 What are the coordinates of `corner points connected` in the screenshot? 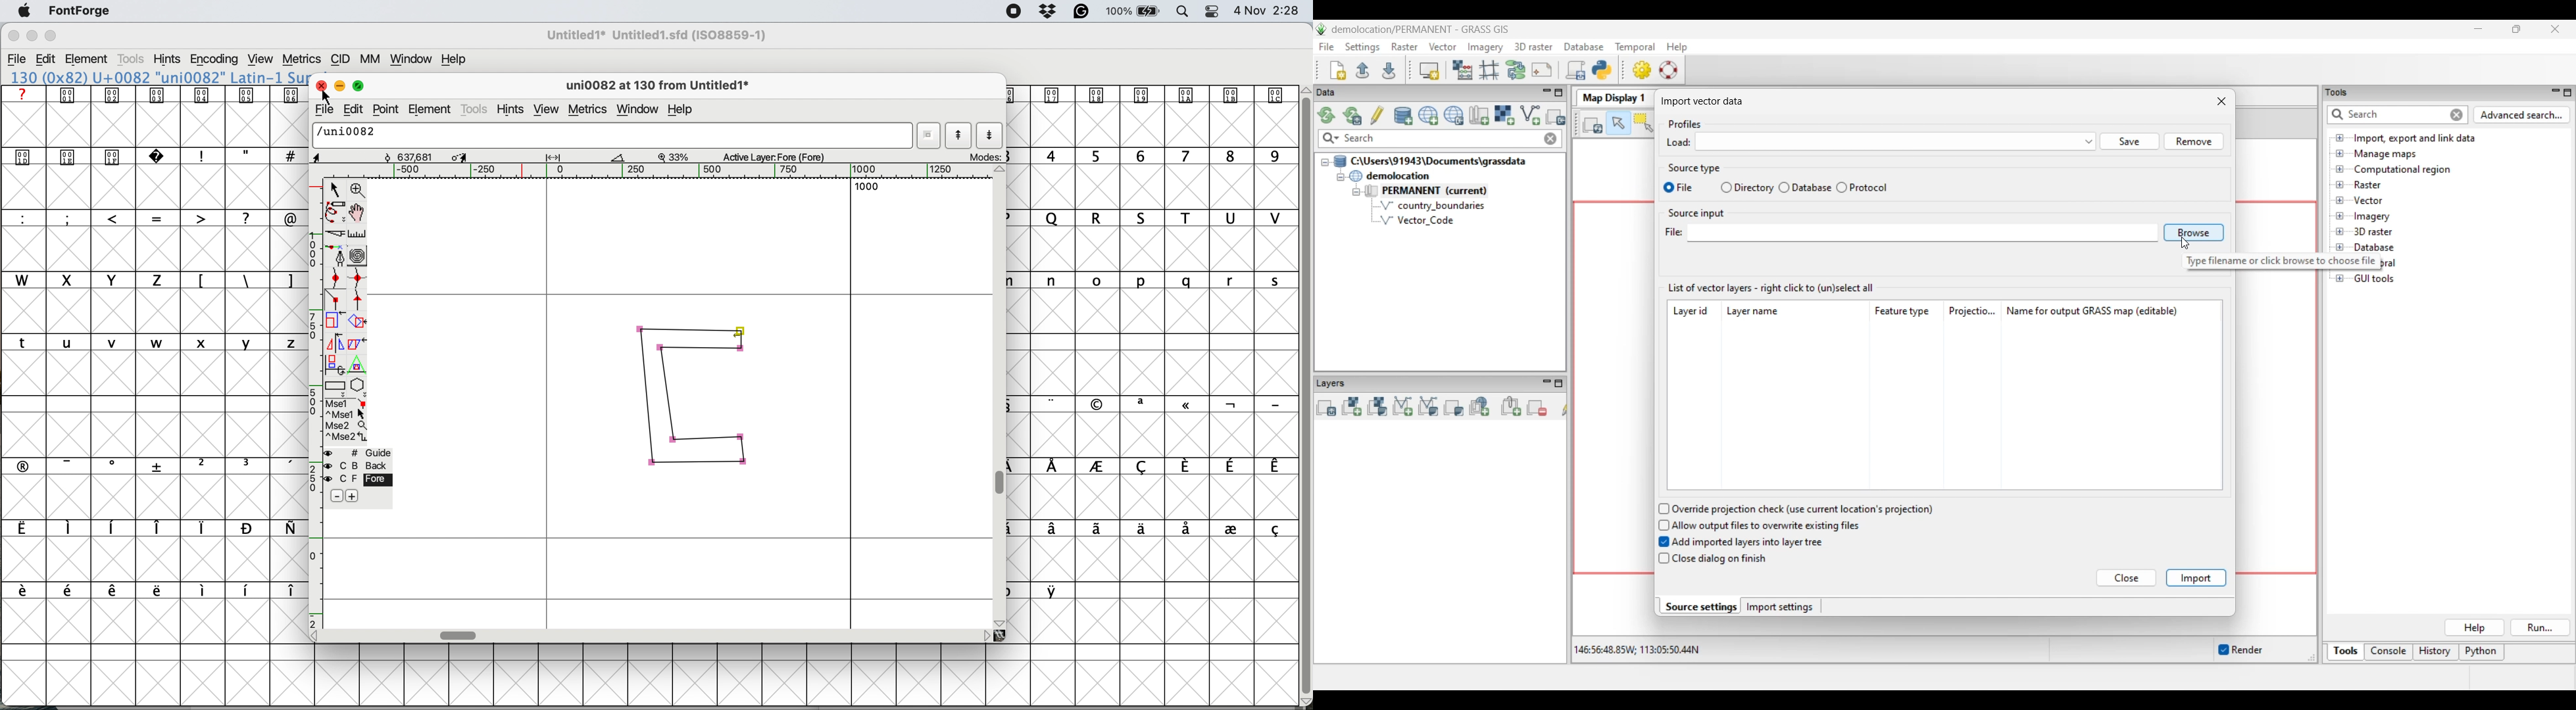 It's located at (644, 397).